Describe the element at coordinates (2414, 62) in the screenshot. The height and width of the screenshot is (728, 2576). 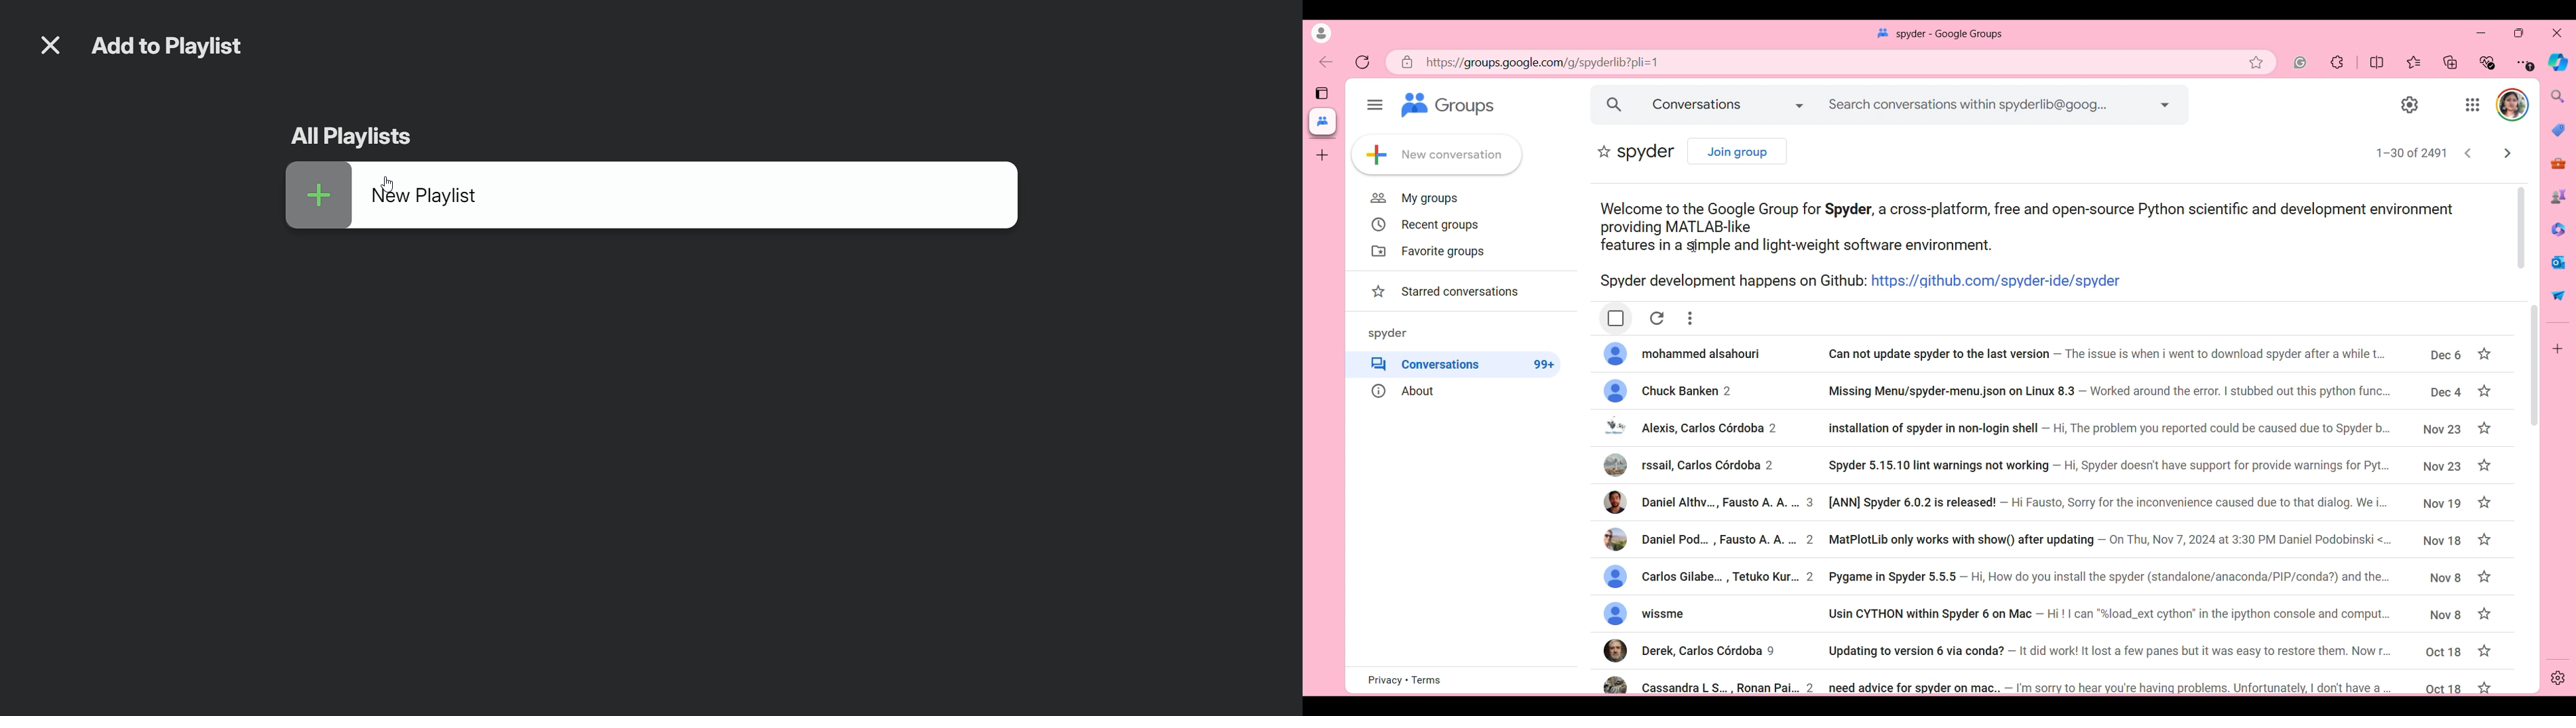
I see `Favorites` at that location.